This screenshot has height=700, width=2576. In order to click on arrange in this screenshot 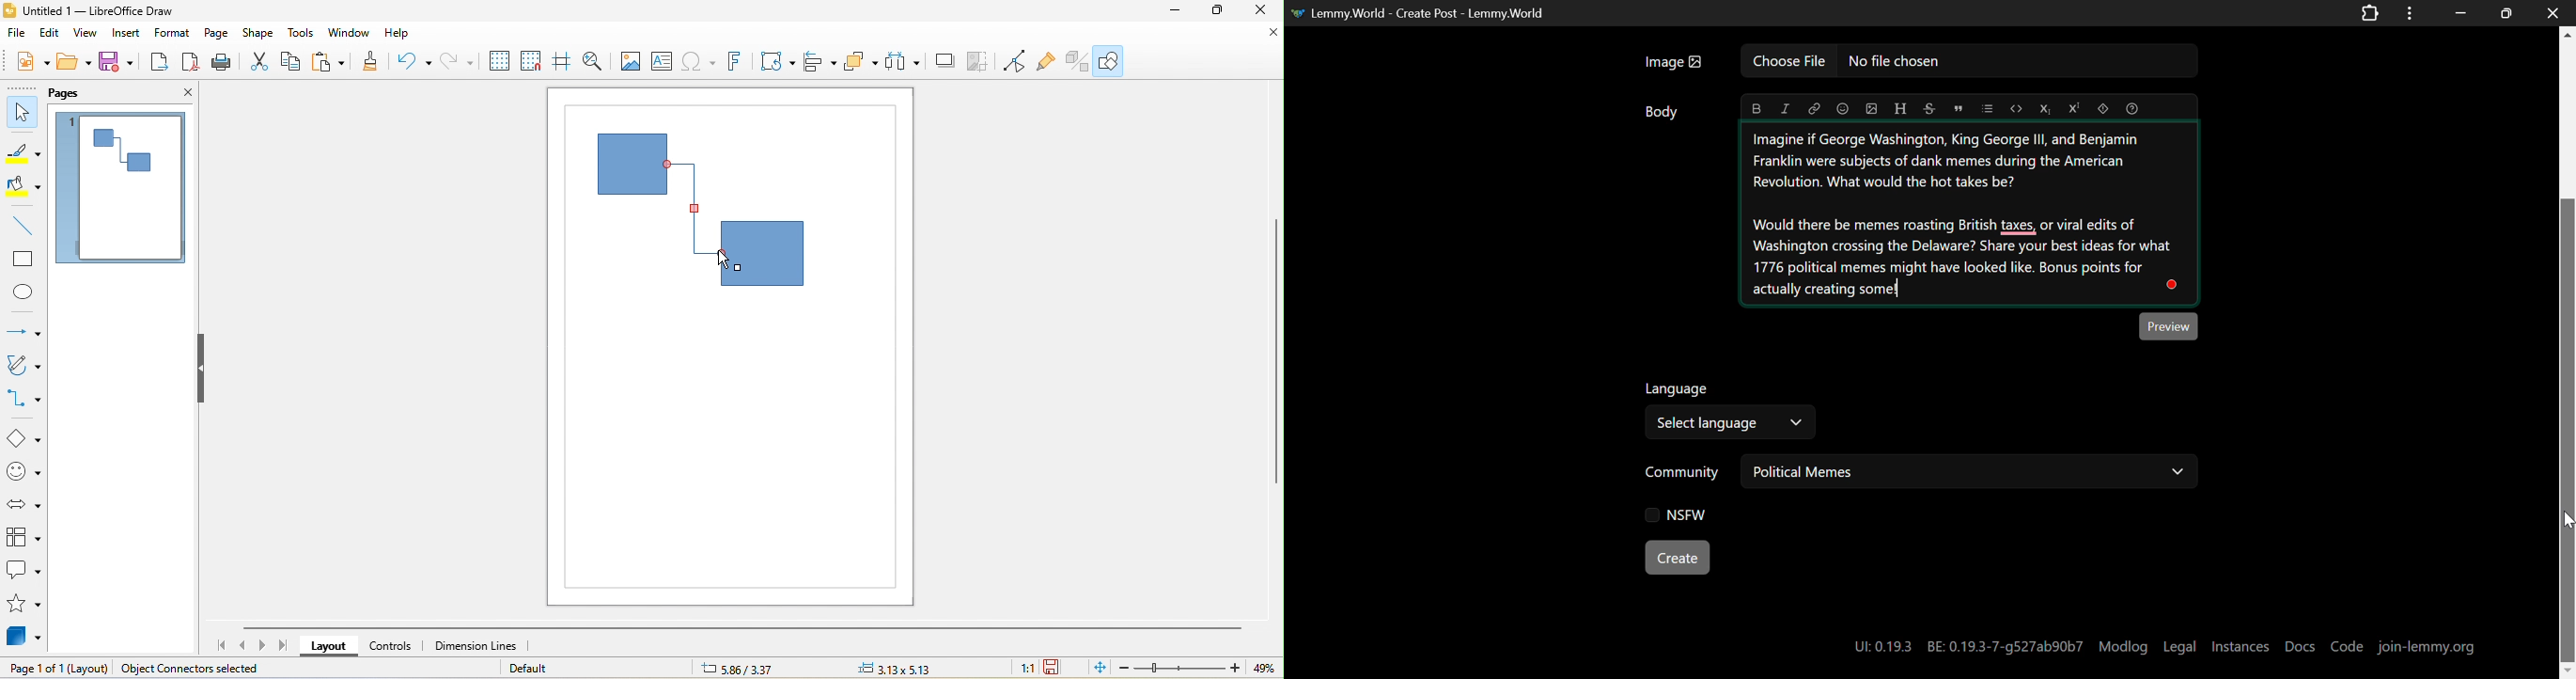, I will do `click(862, 63)`.